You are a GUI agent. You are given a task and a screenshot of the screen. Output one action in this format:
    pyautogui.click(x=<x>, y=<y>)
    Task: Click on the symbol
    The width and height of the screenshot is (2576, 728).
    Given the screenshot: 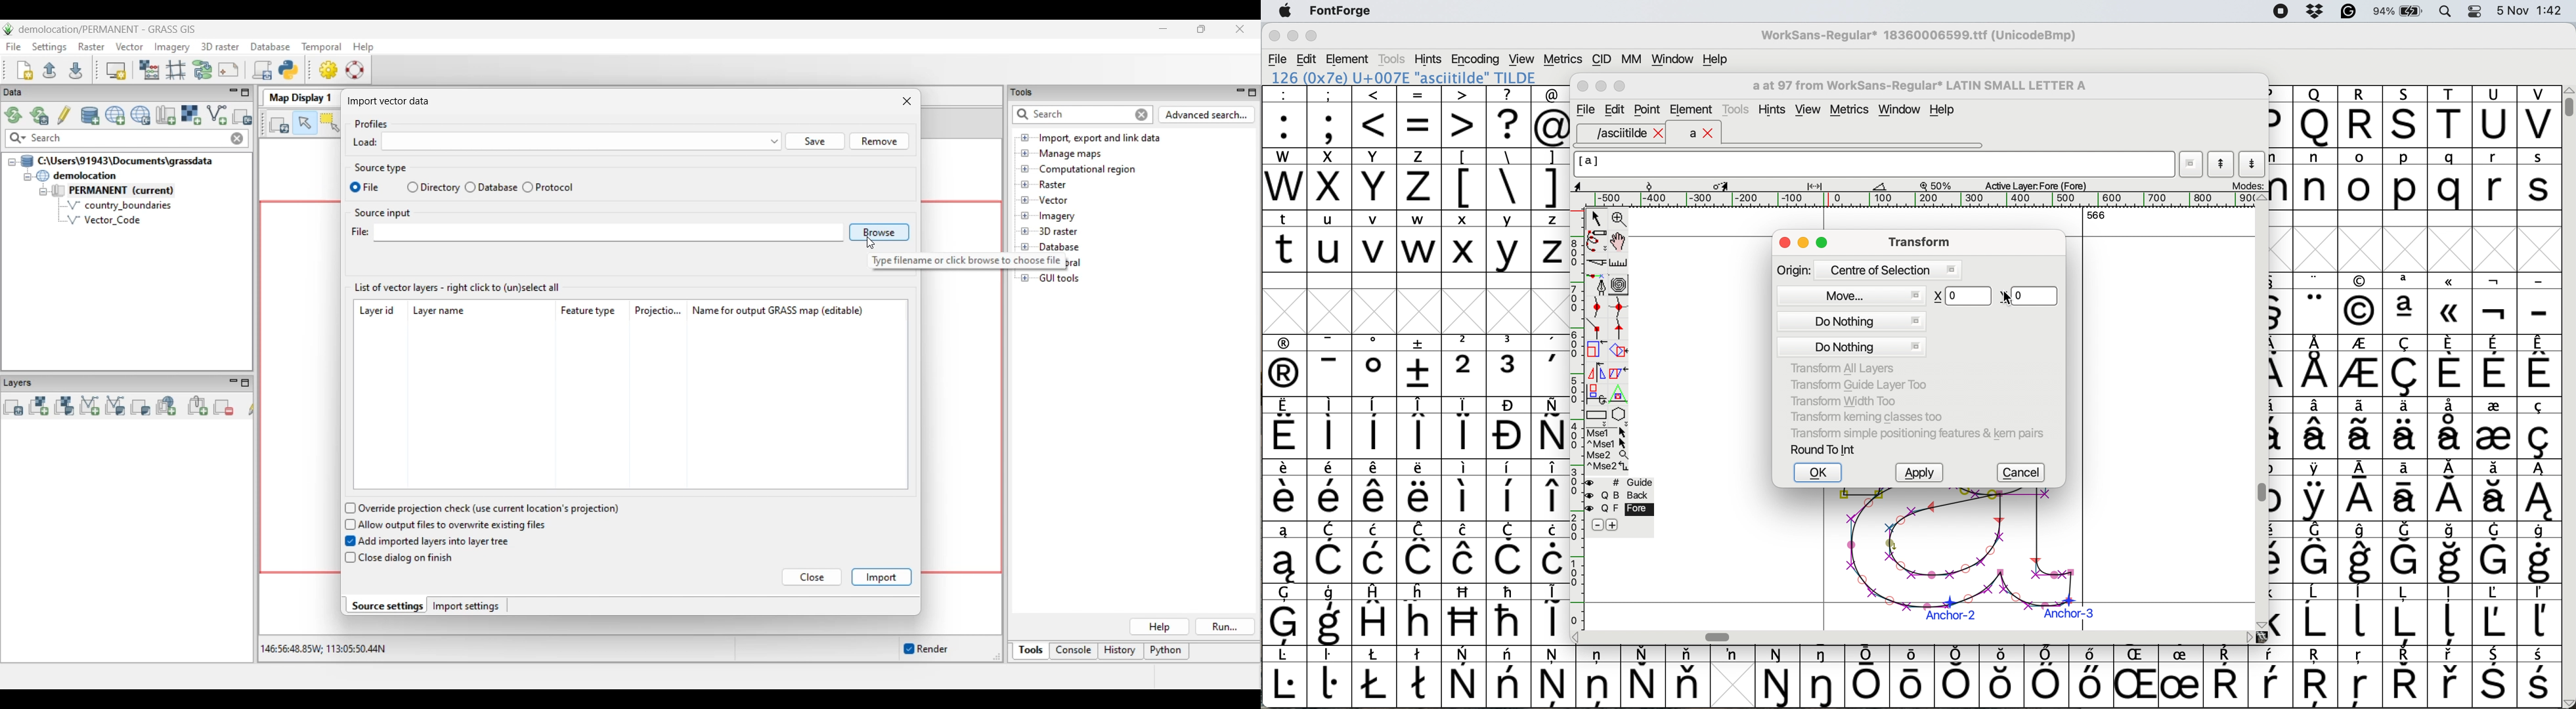 What is the action you would take?
    pyautogui.click(x=1330, y=616)
    